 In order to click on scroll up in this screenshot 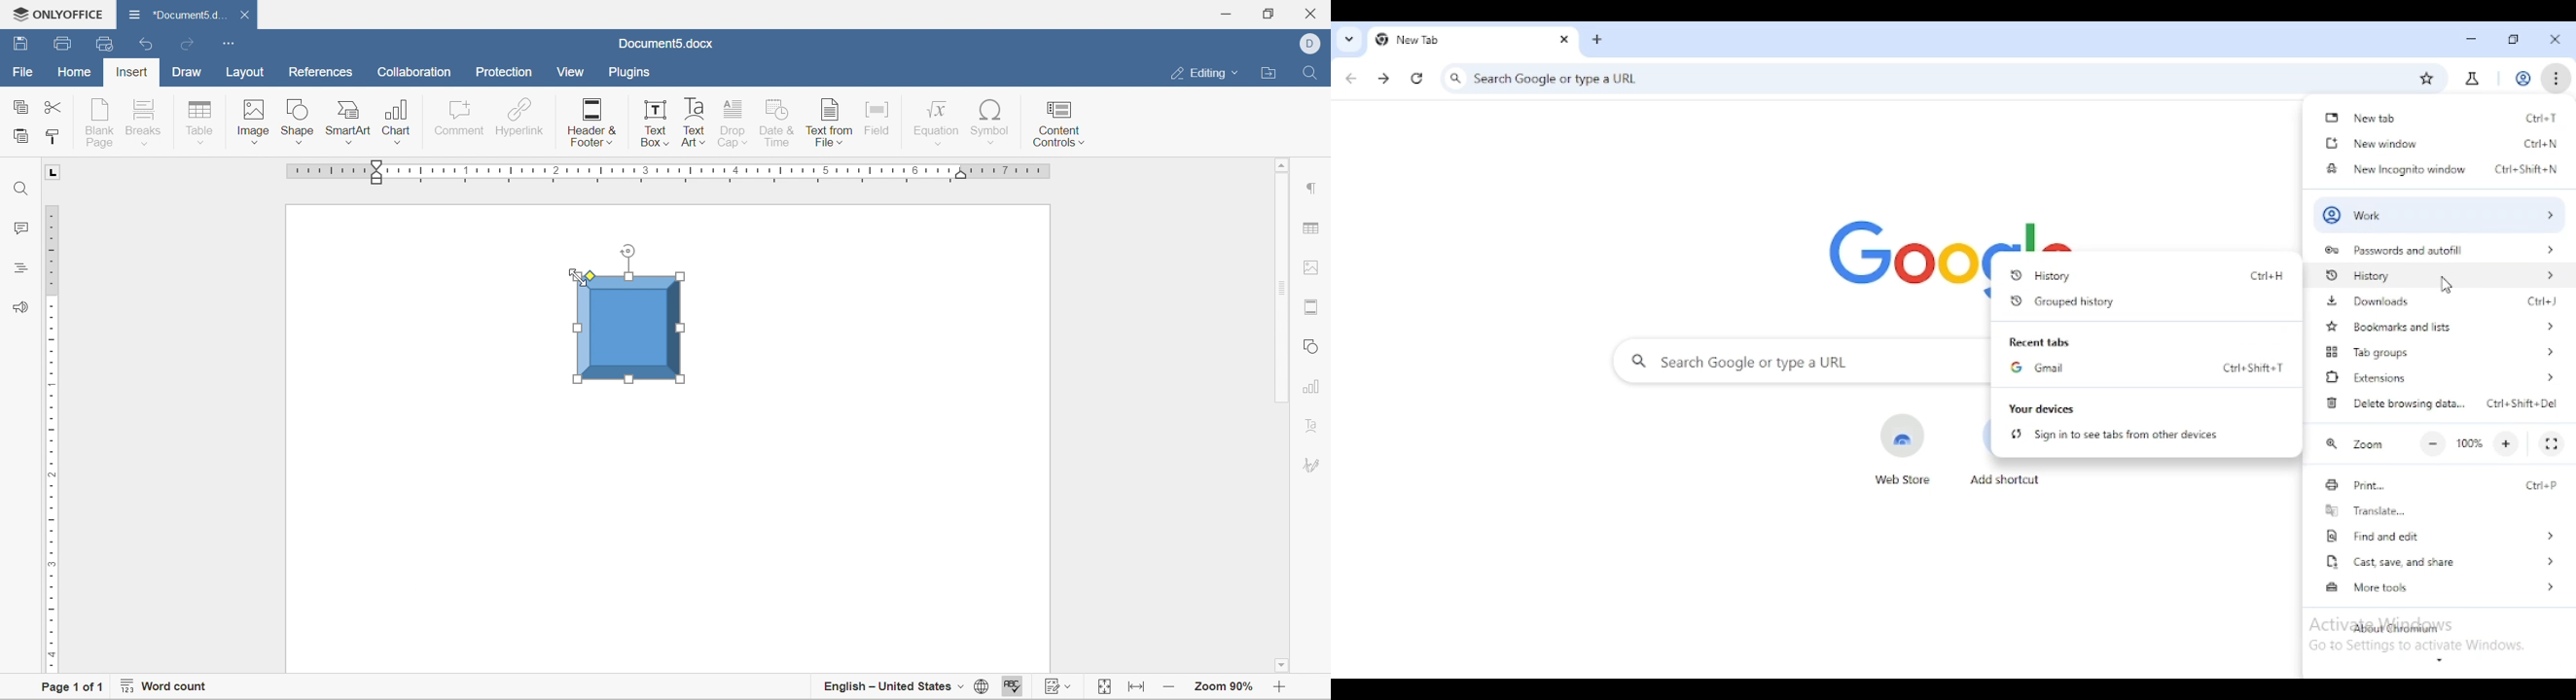, I will do `click(1284, 164)`.